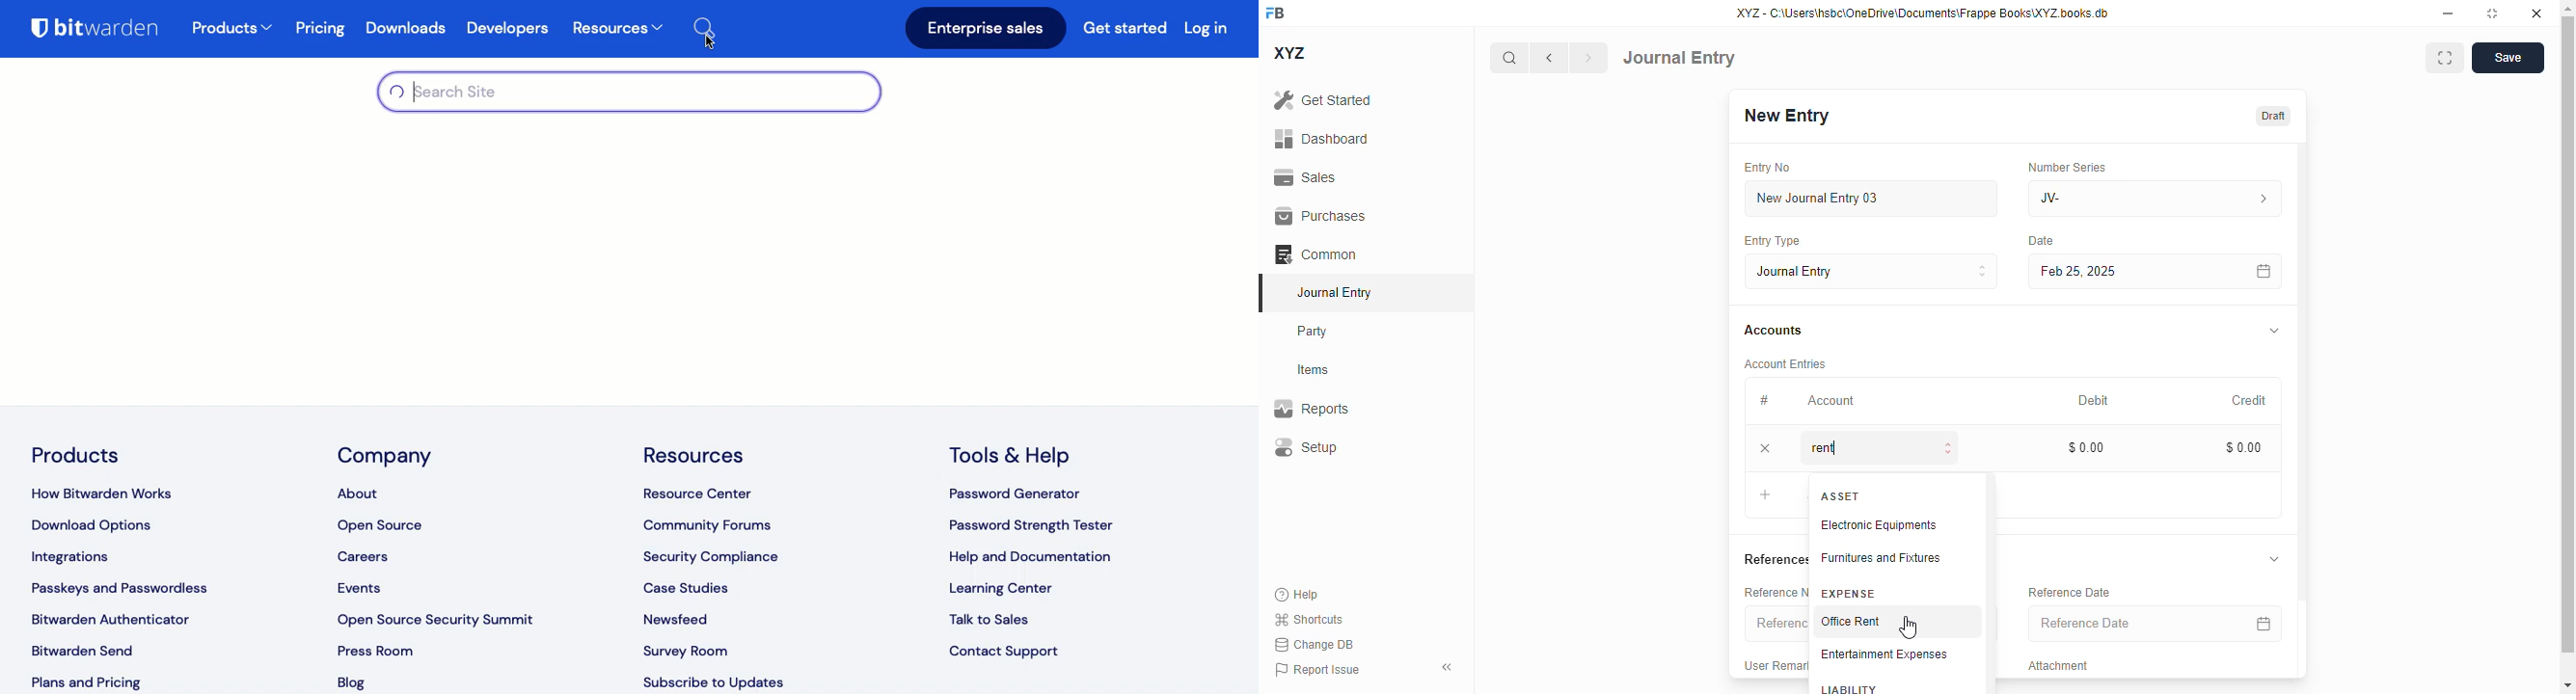 The width and height of the screenshot is (2576, 700). I want to click on journal entry, so click(1333, 292).